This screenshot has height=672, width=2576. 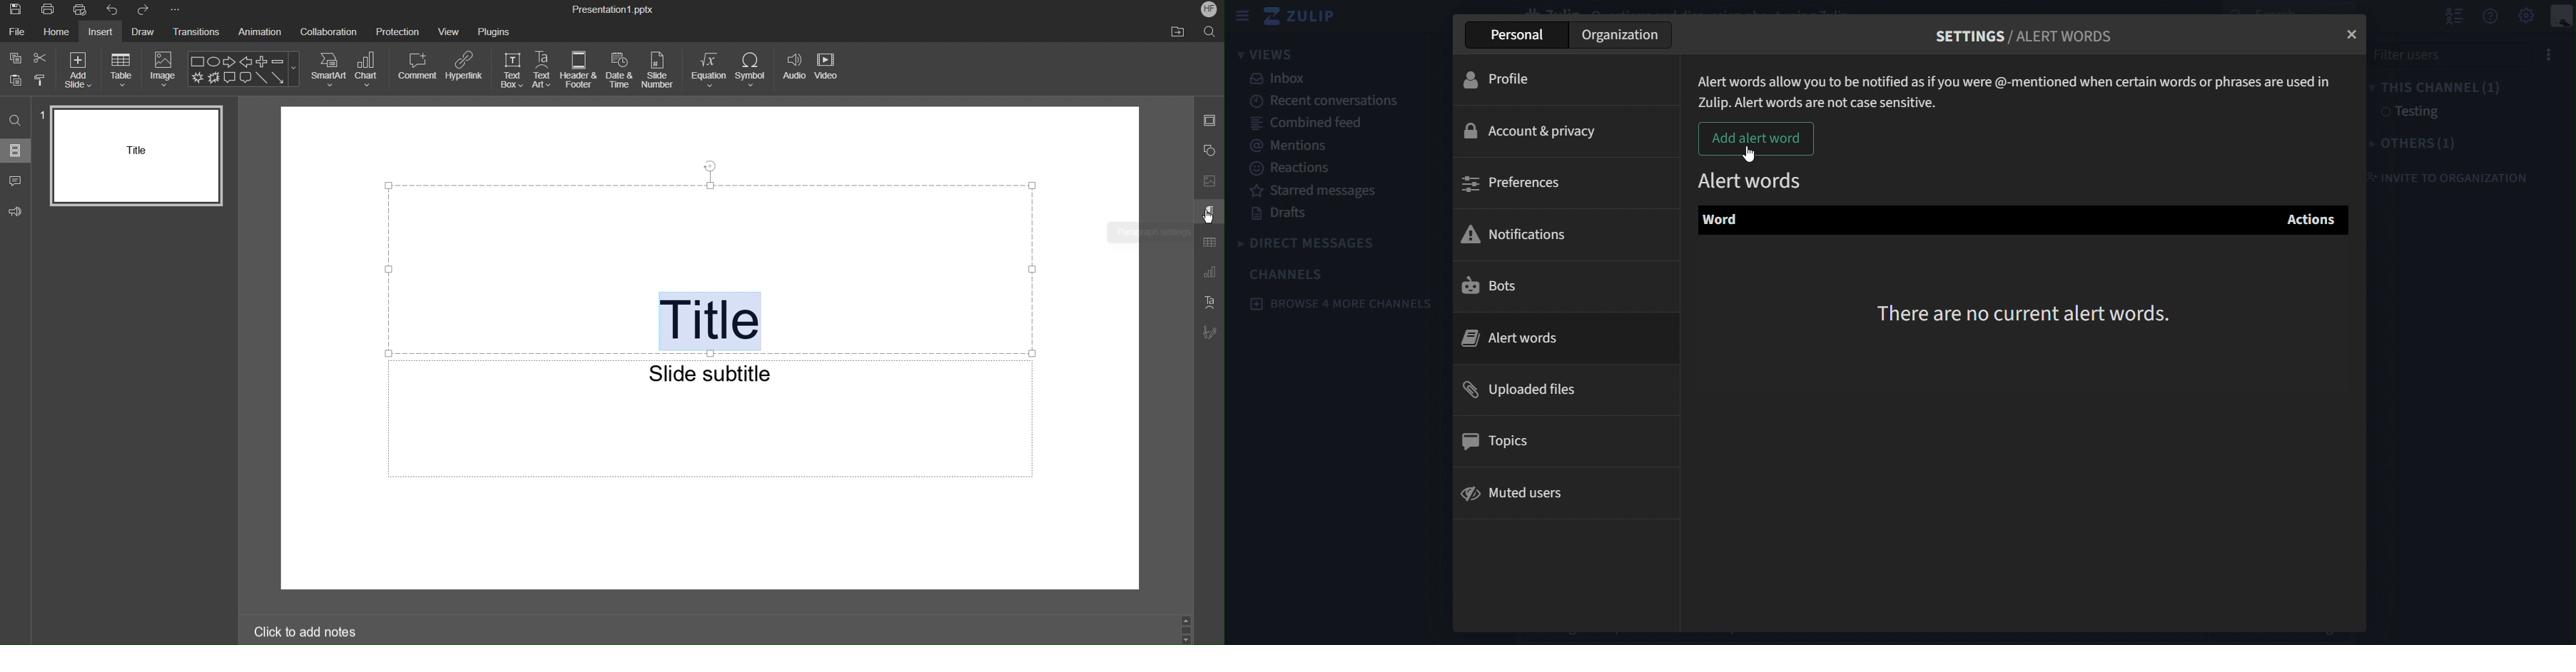 I want to click on Shape Settings, so click(x=1209, y=149).